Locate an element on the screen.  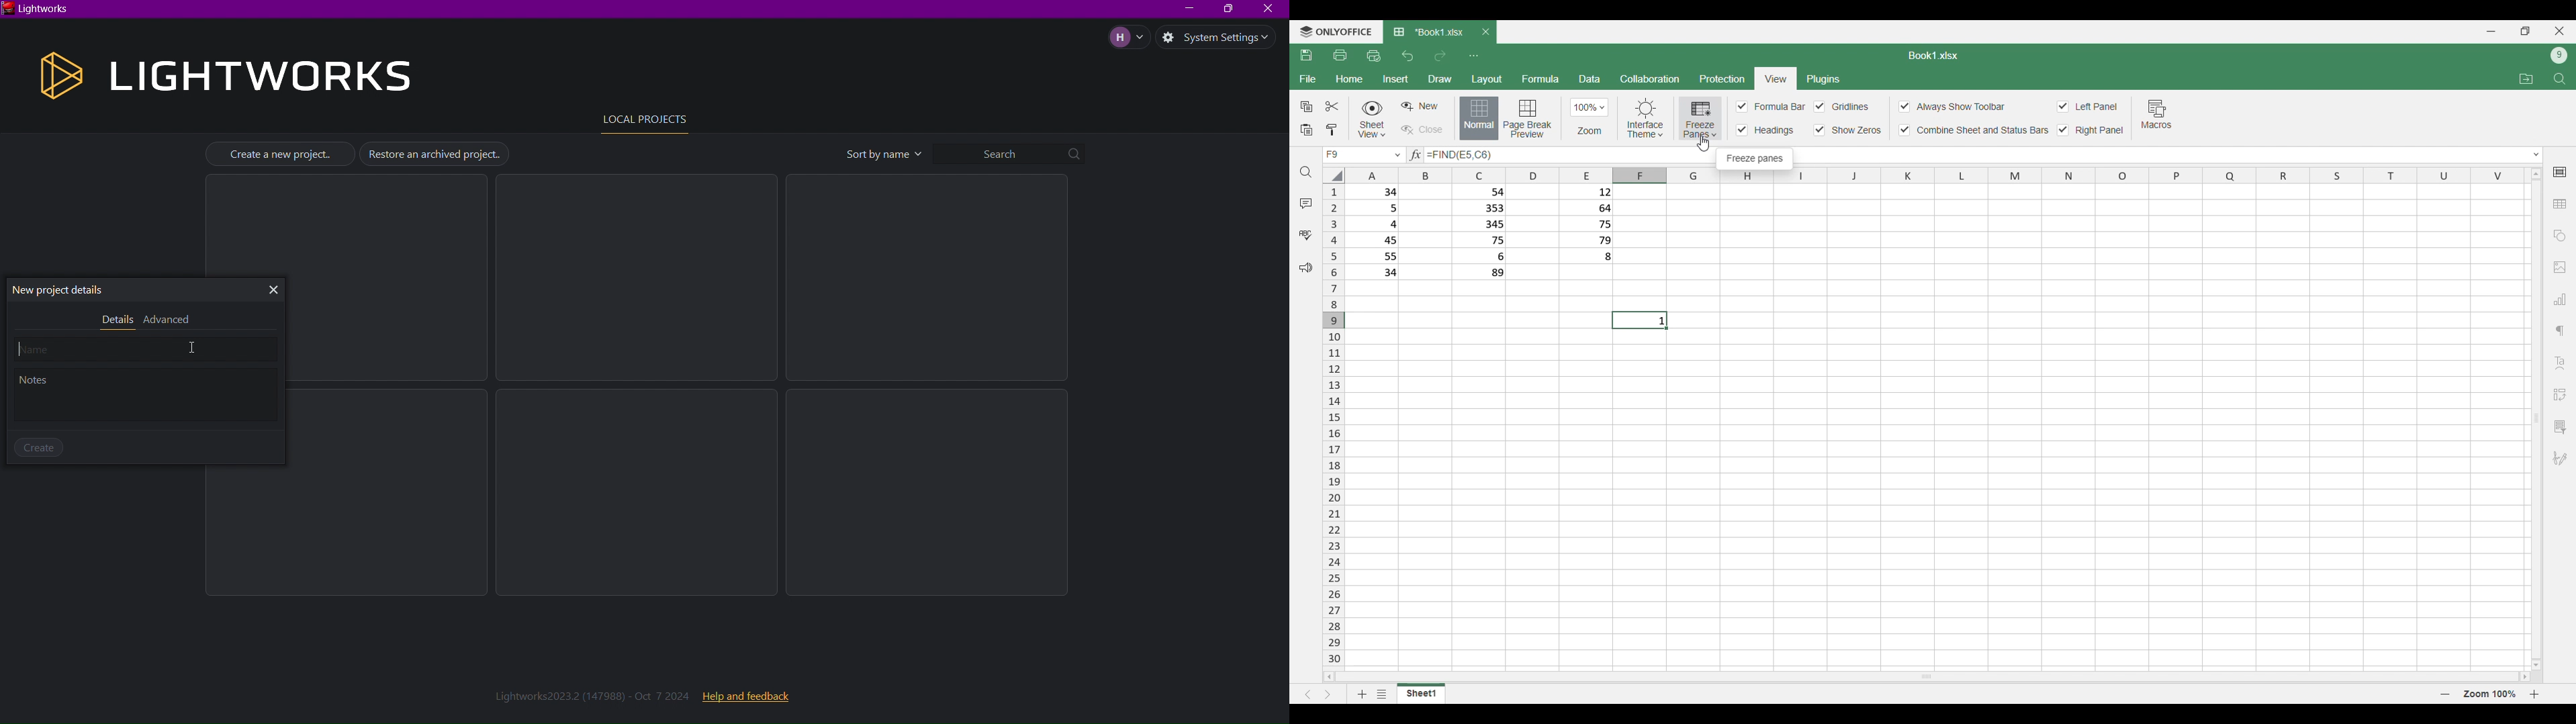
Advanced is located at coordinates (169, 320).